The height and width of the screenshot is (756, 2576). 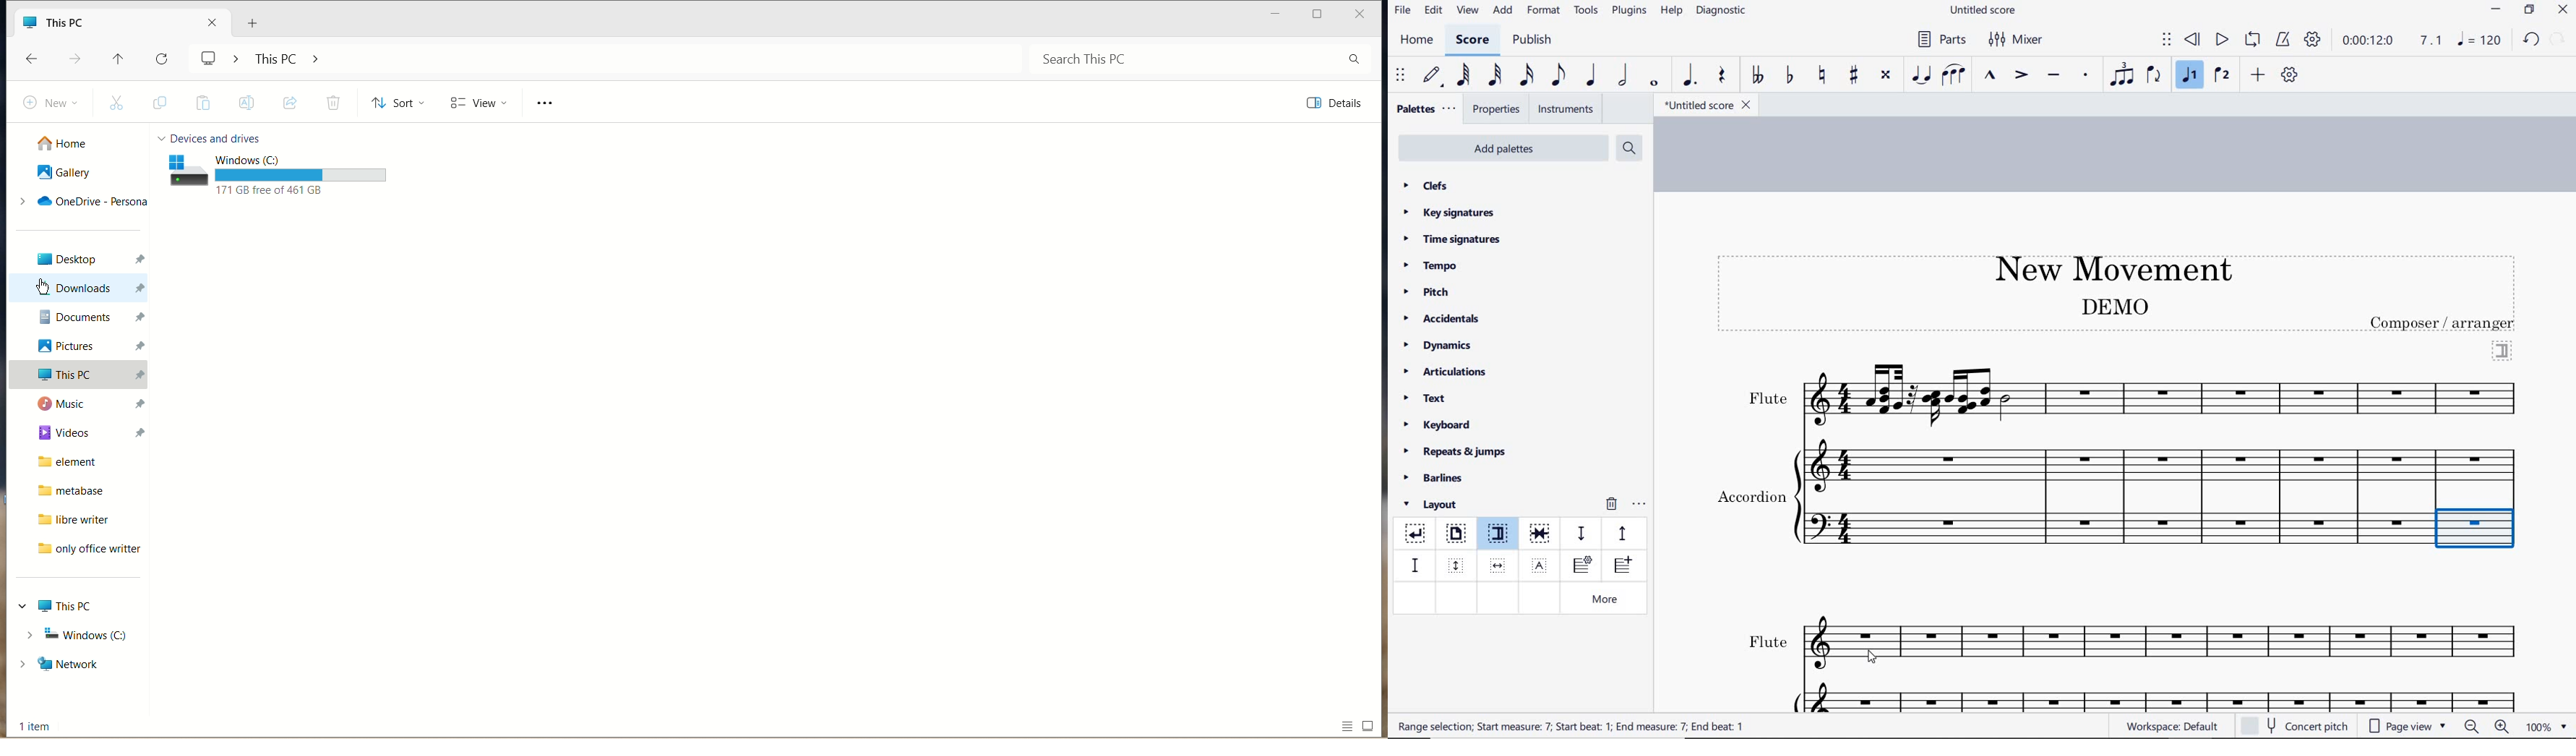 I want to click on device and drives, so click(x=218, y=137).